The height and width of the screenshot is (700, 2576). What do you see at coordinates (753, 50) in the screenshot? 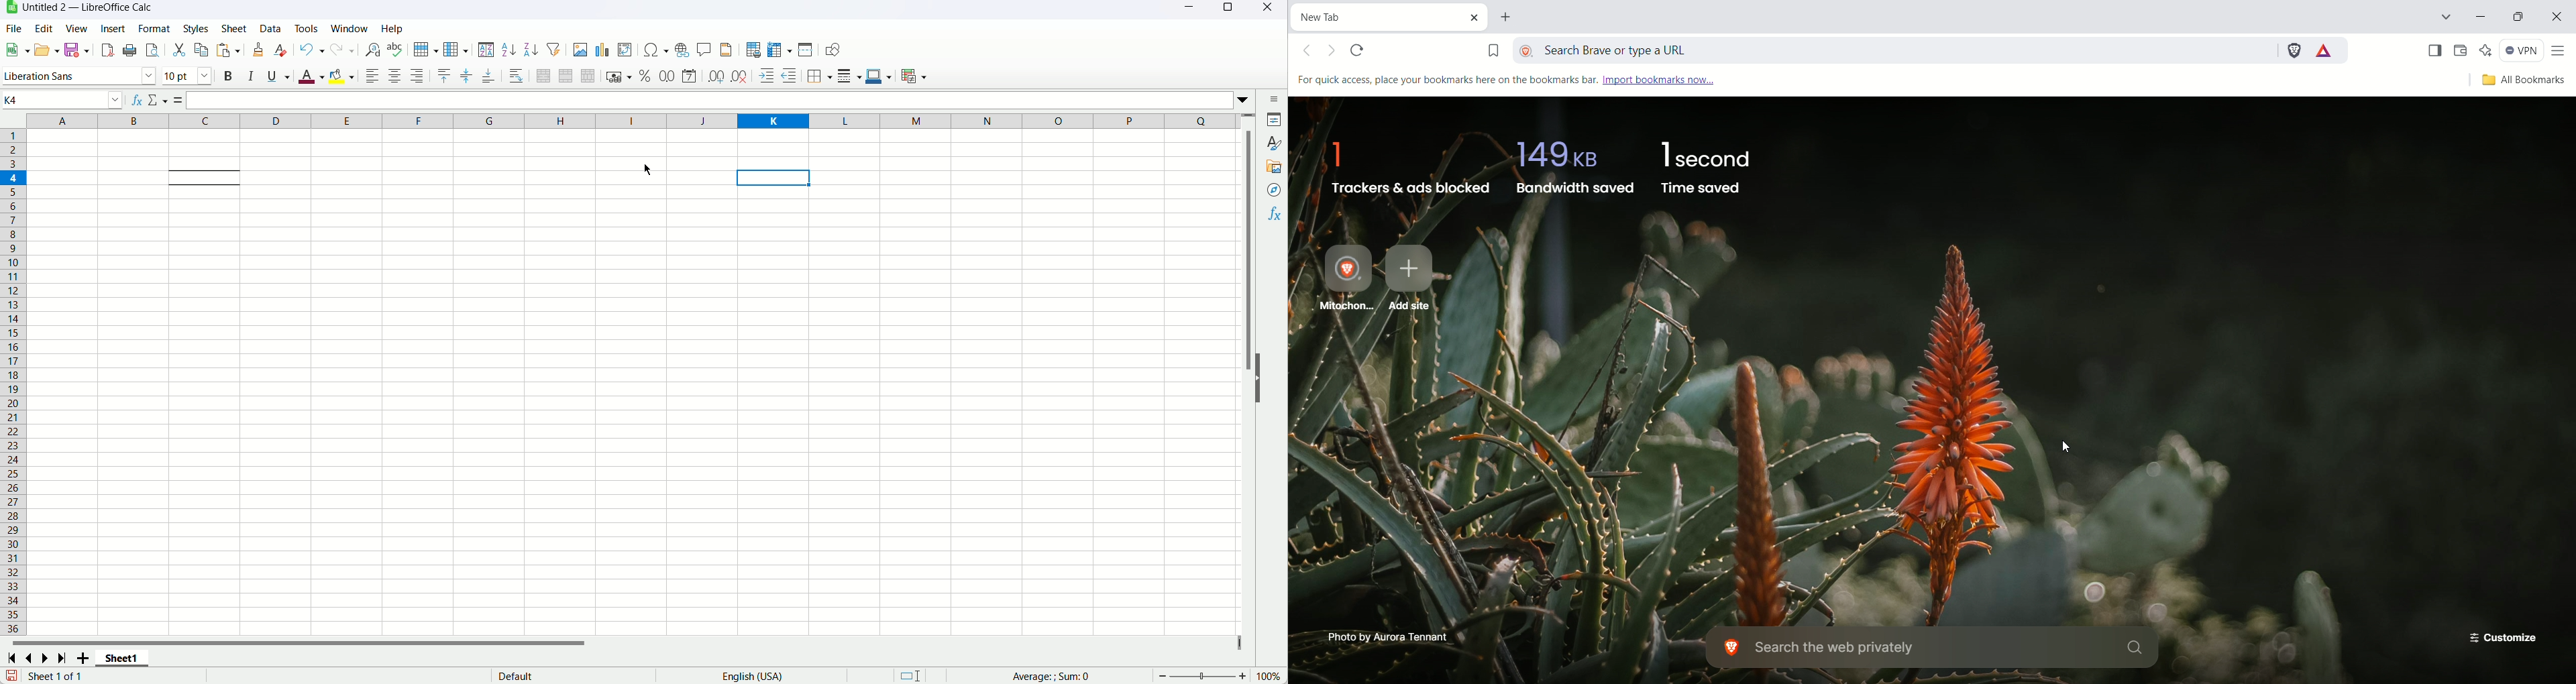
I see `Define print area` at bounding box center [753, 50].